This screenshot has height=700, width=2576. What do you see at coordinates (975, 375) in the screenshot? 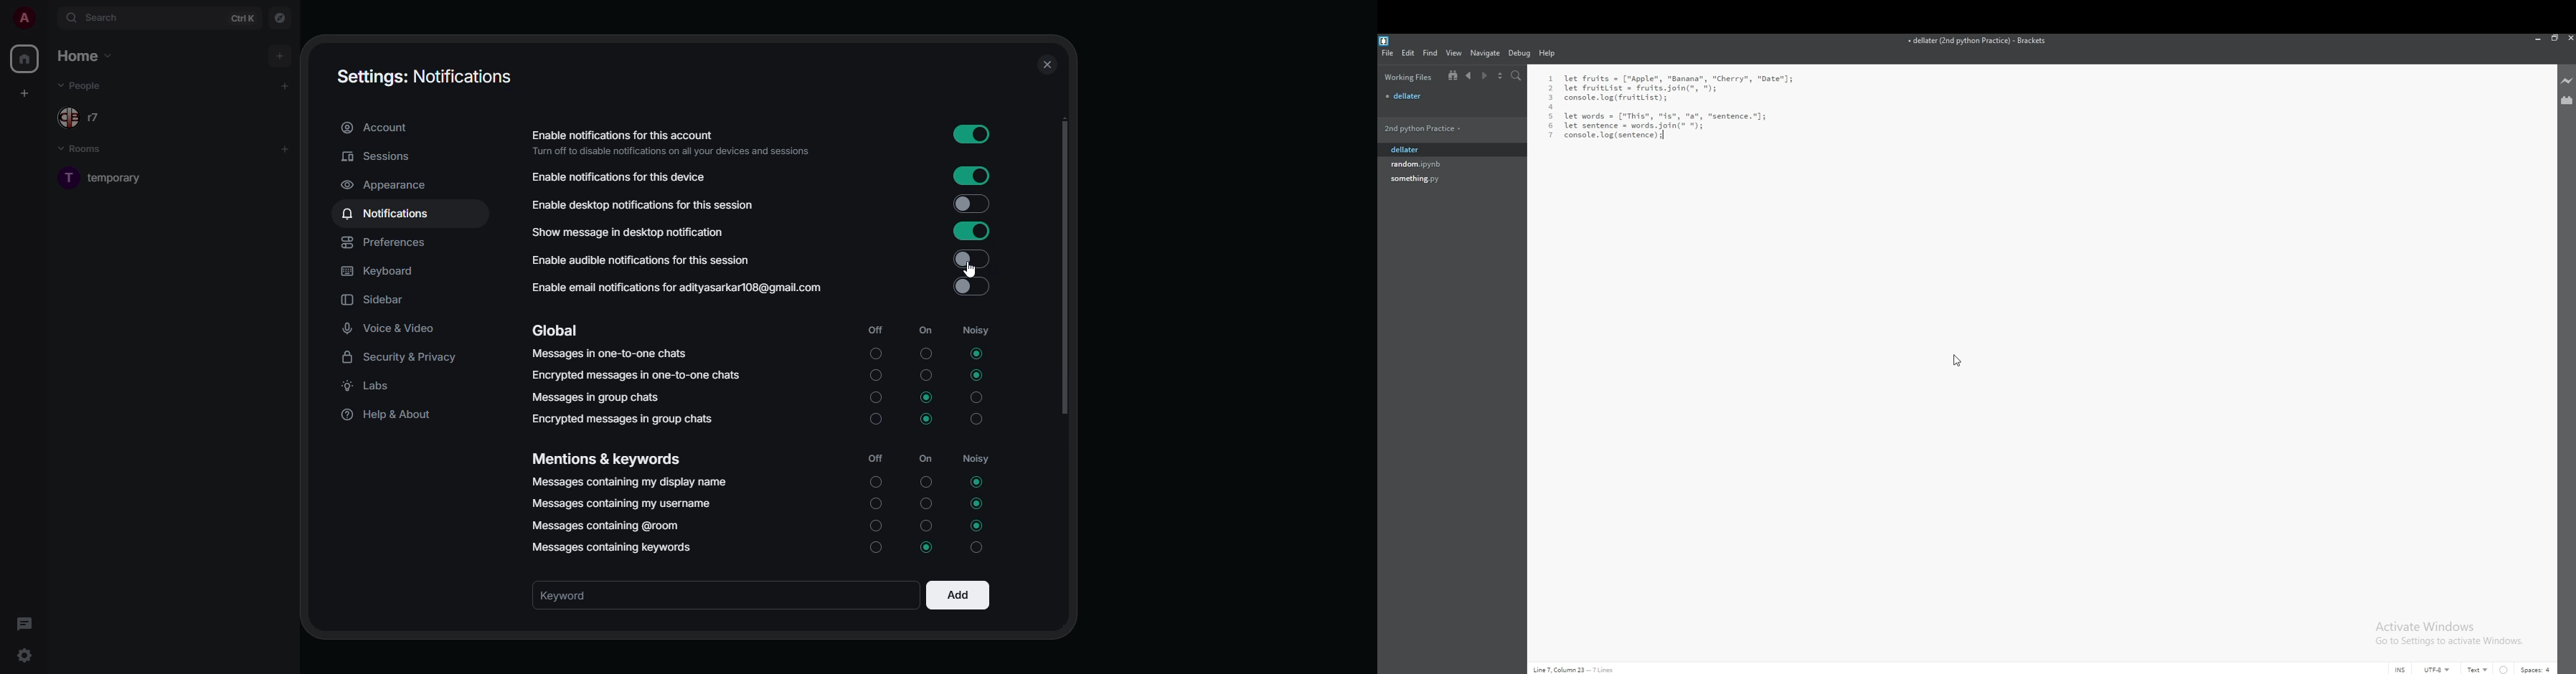
I see `selected` at bounding box center [975, 375].